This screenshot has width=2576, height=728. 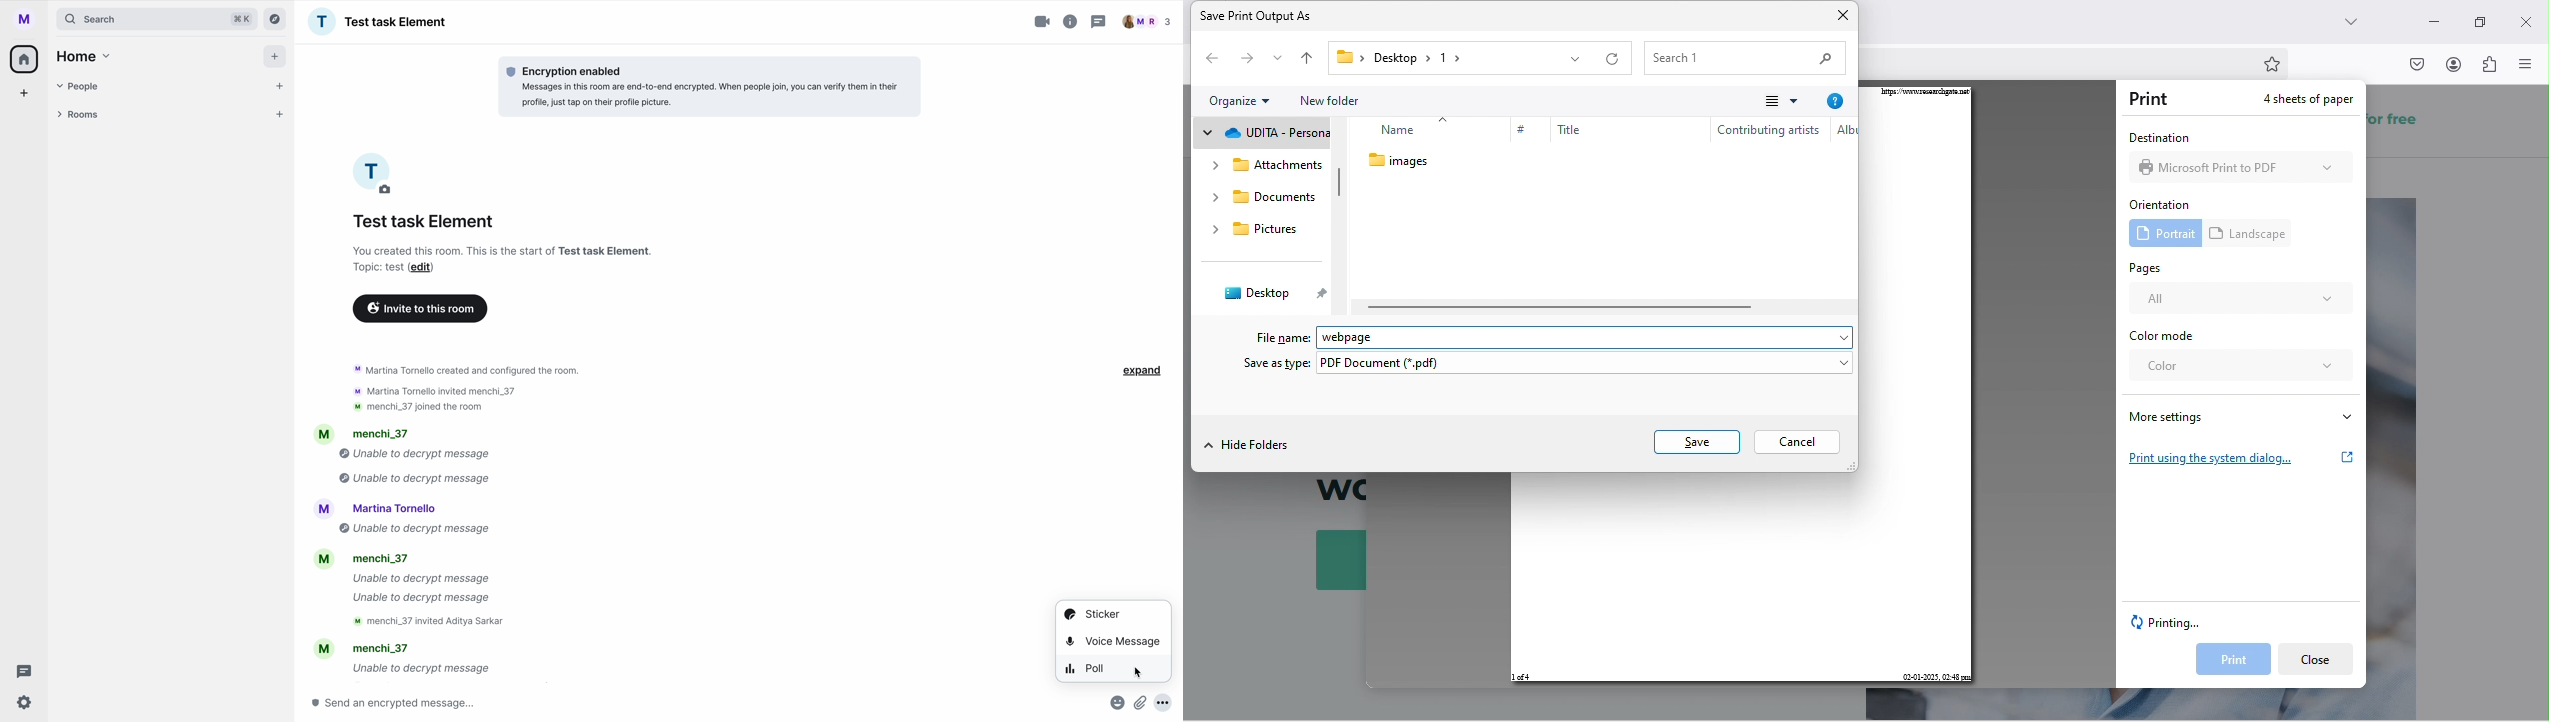 What do you see at coordinates (413, 702) in the screenshot?
I see `send a message` at bounding box center [413, 702].